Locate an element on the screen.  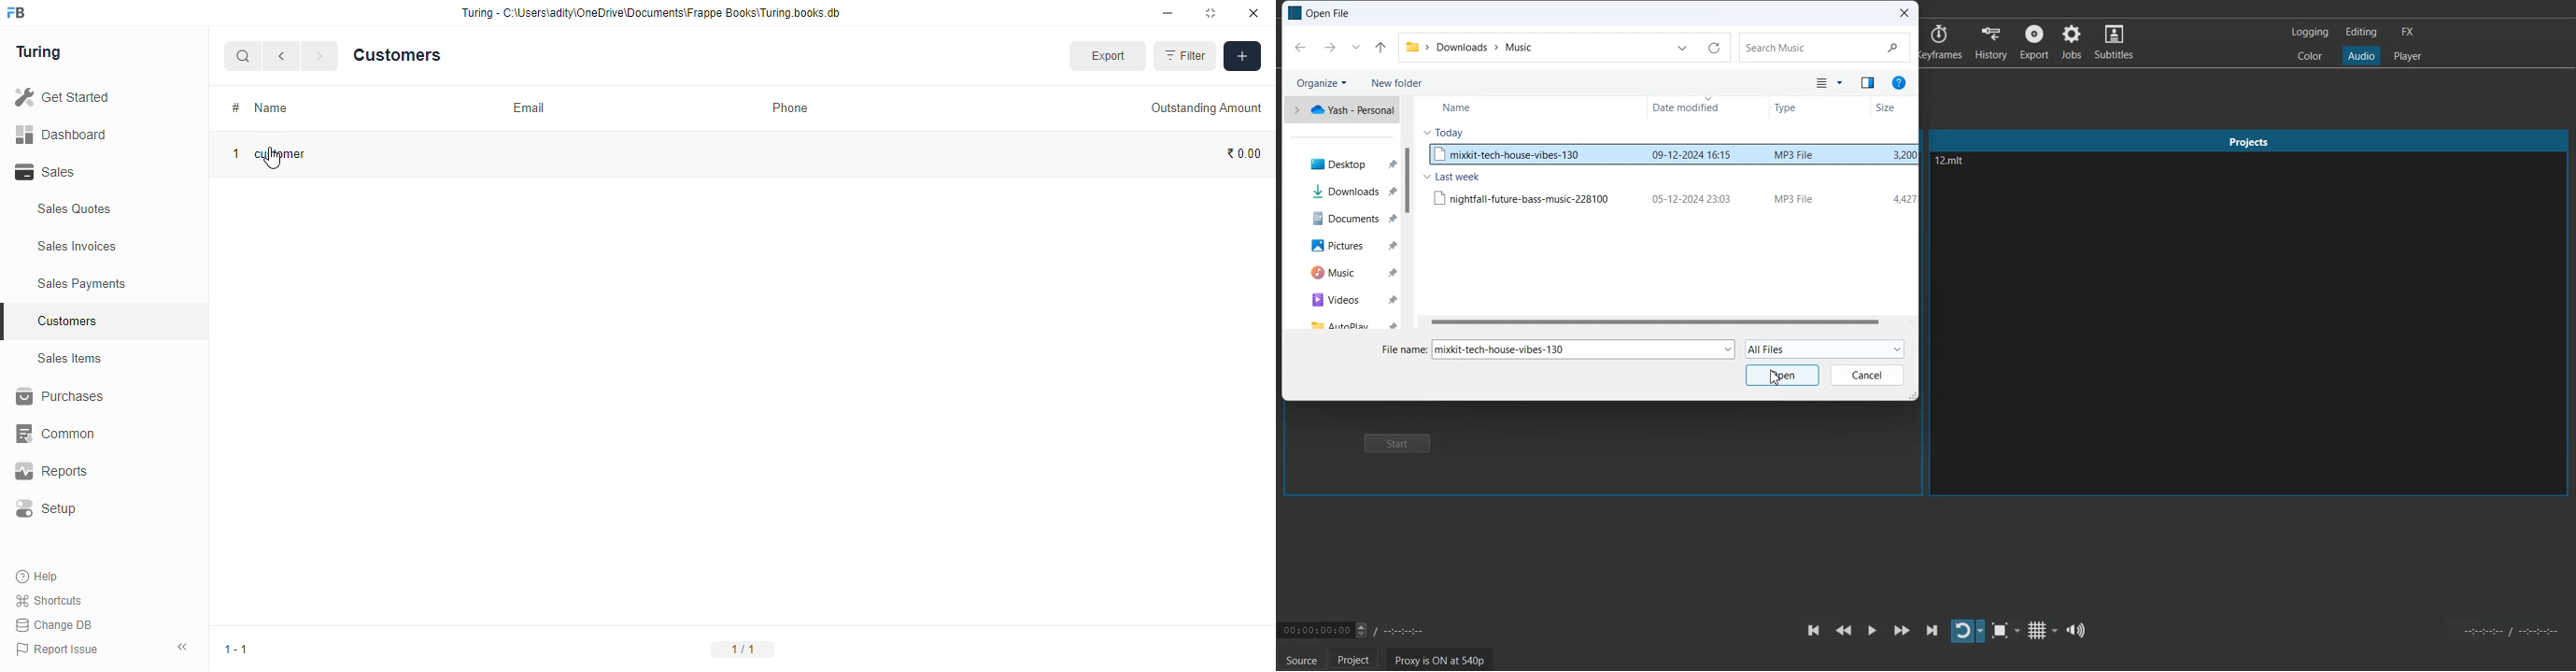
Export is located at coordinates (2036, 41).